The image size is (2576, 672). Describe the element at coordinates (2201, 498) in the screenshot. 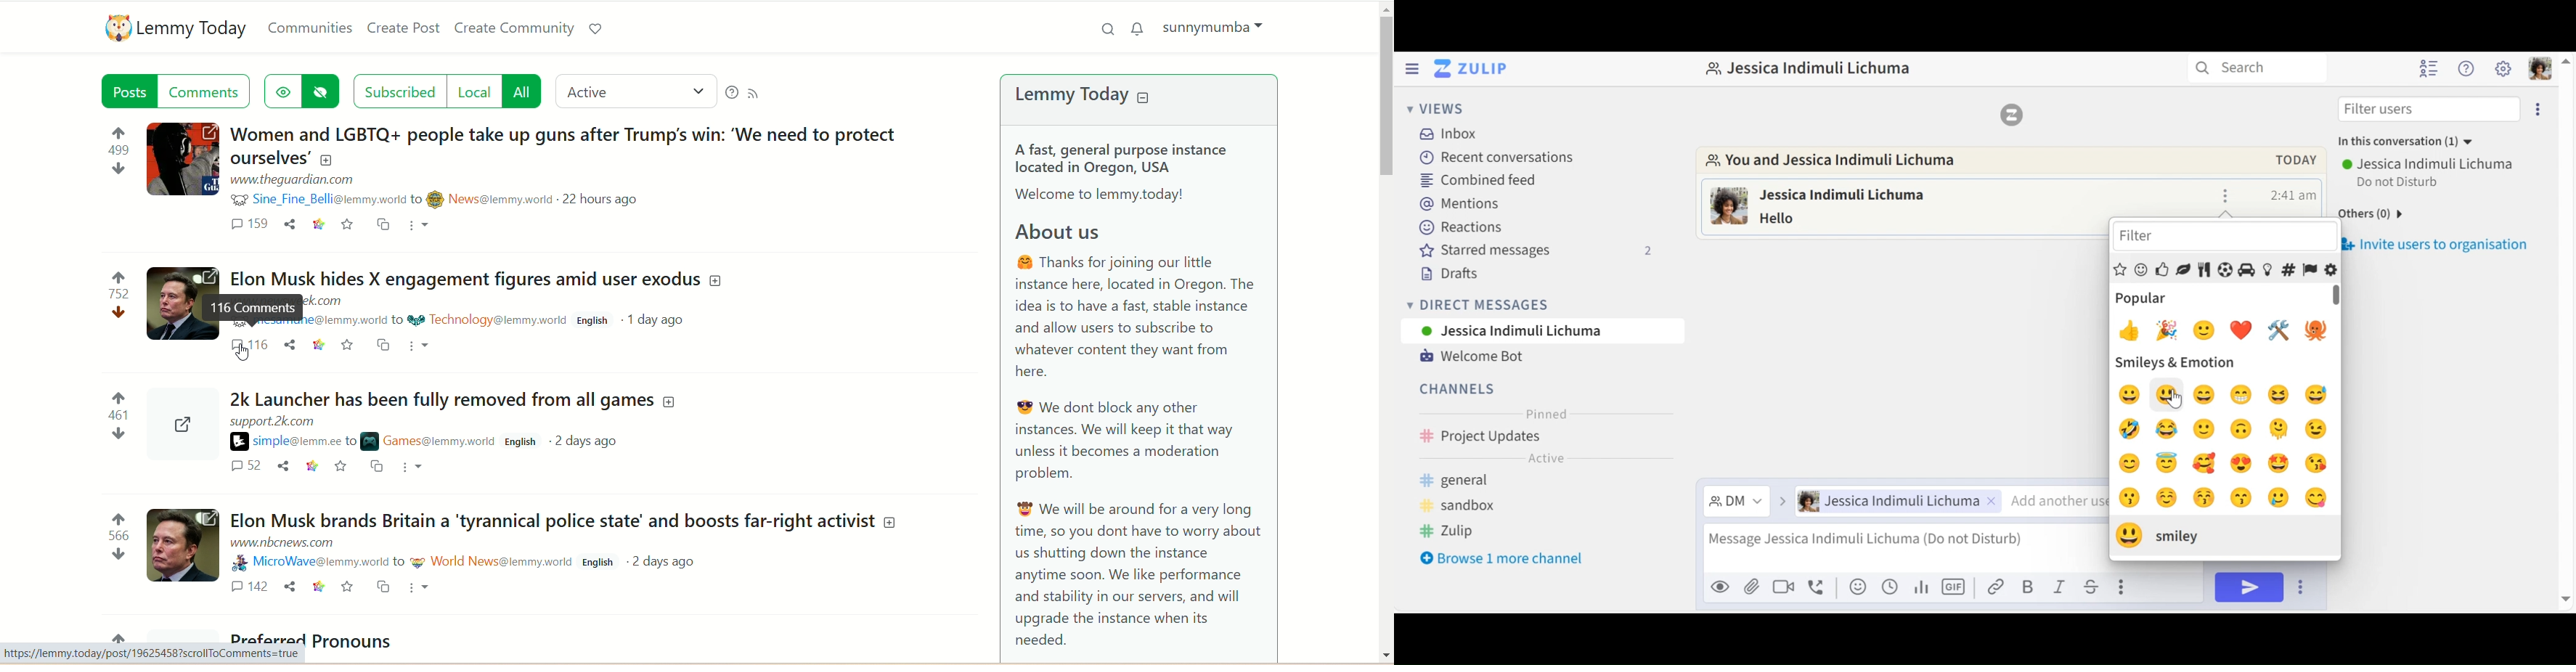

I see `kiss closed eyes` at that location.